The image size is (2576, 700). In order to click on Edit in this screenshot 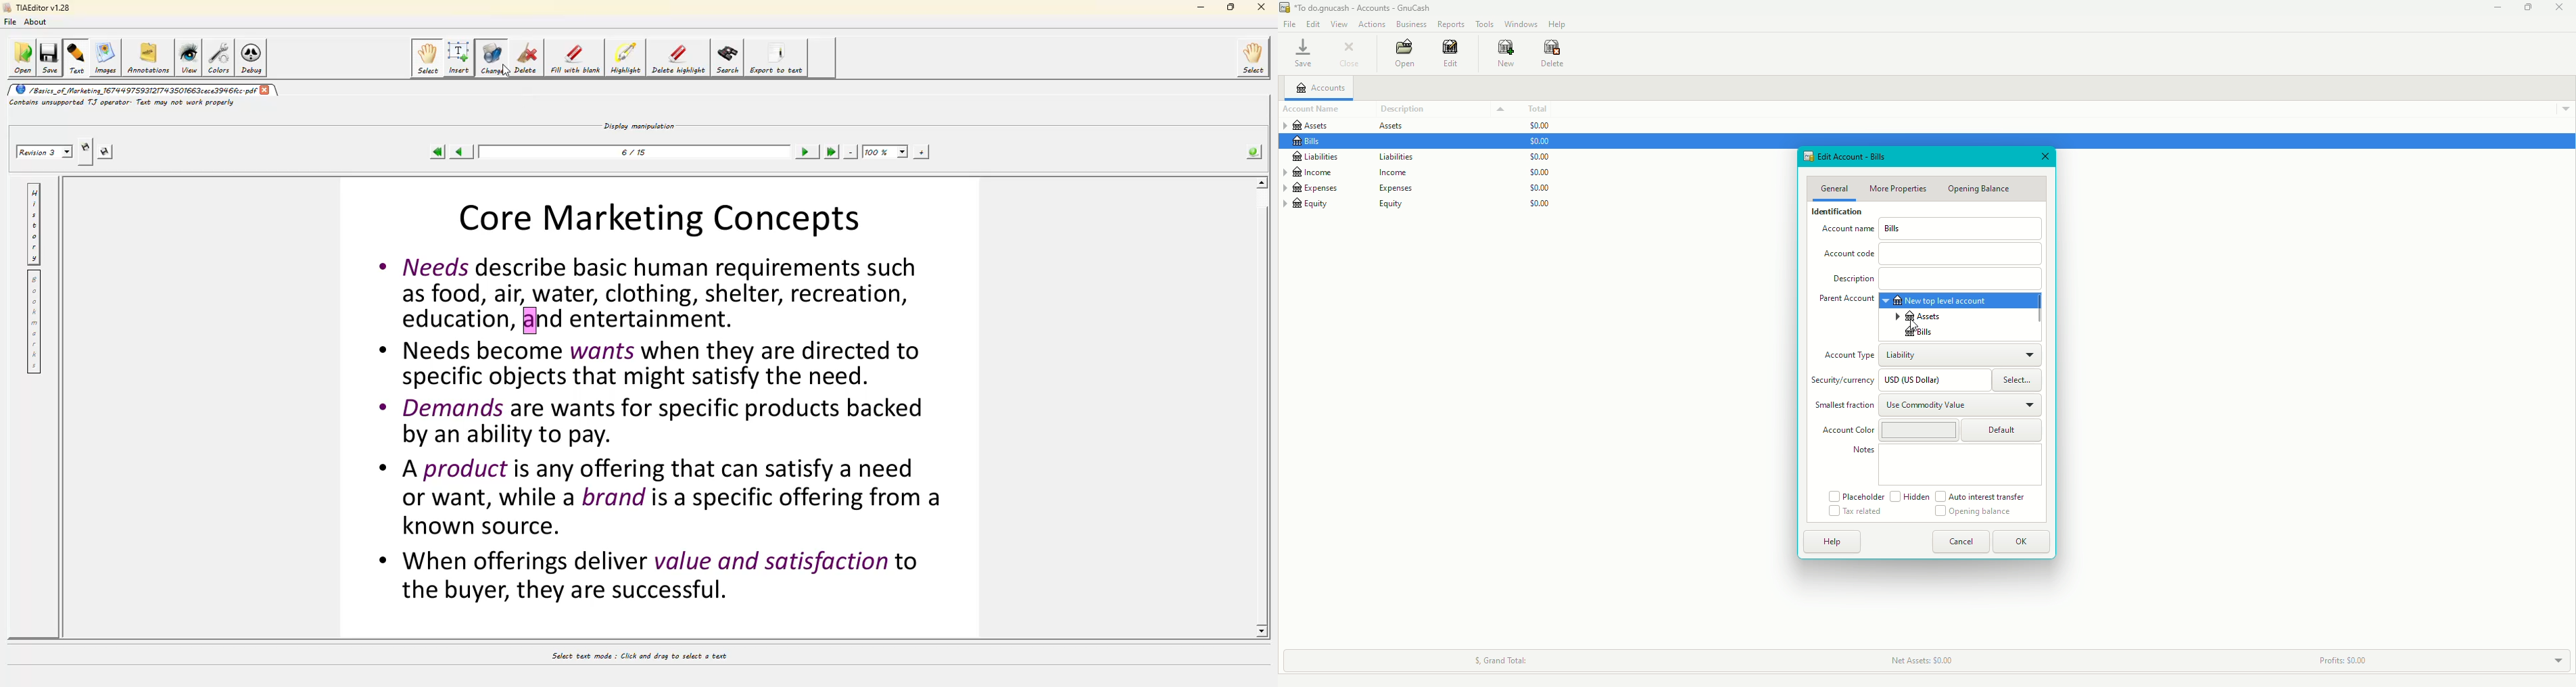, I will do `click(1316, 25)`.